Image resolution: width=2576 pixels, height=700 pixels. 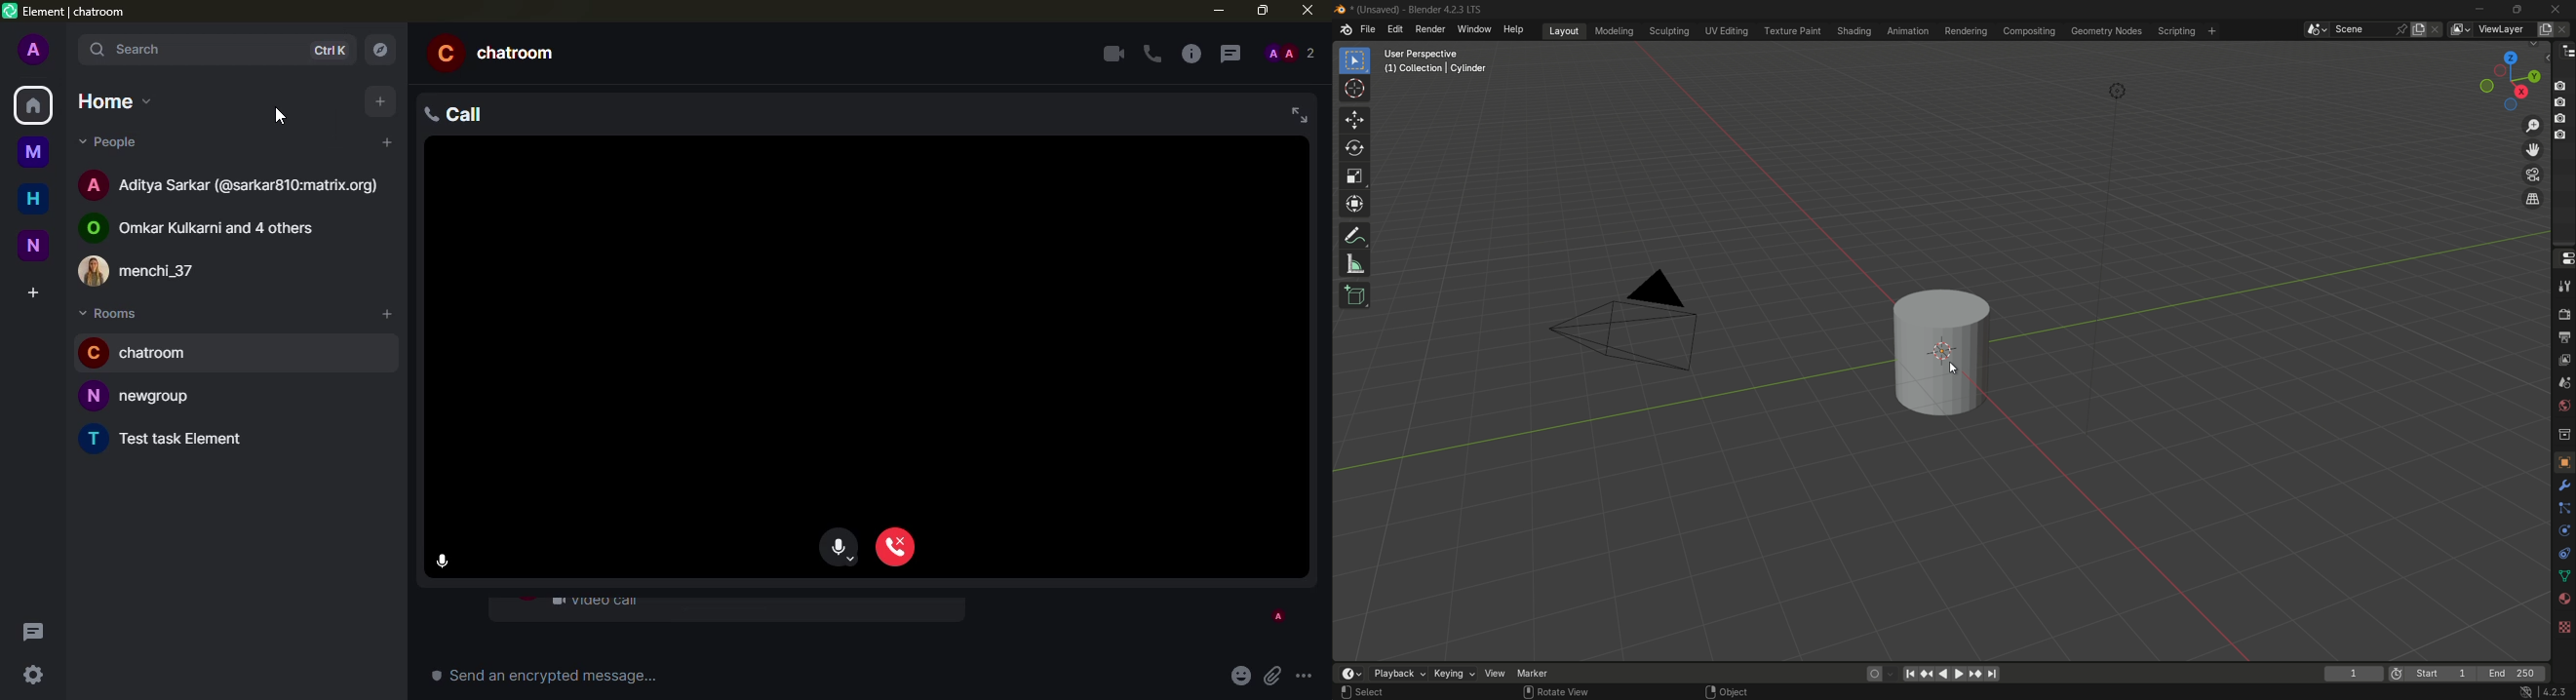 What do you see at coordinates (1515, 30) in the screenshot?
I see `help menu` at bounding box center [1515, 30].